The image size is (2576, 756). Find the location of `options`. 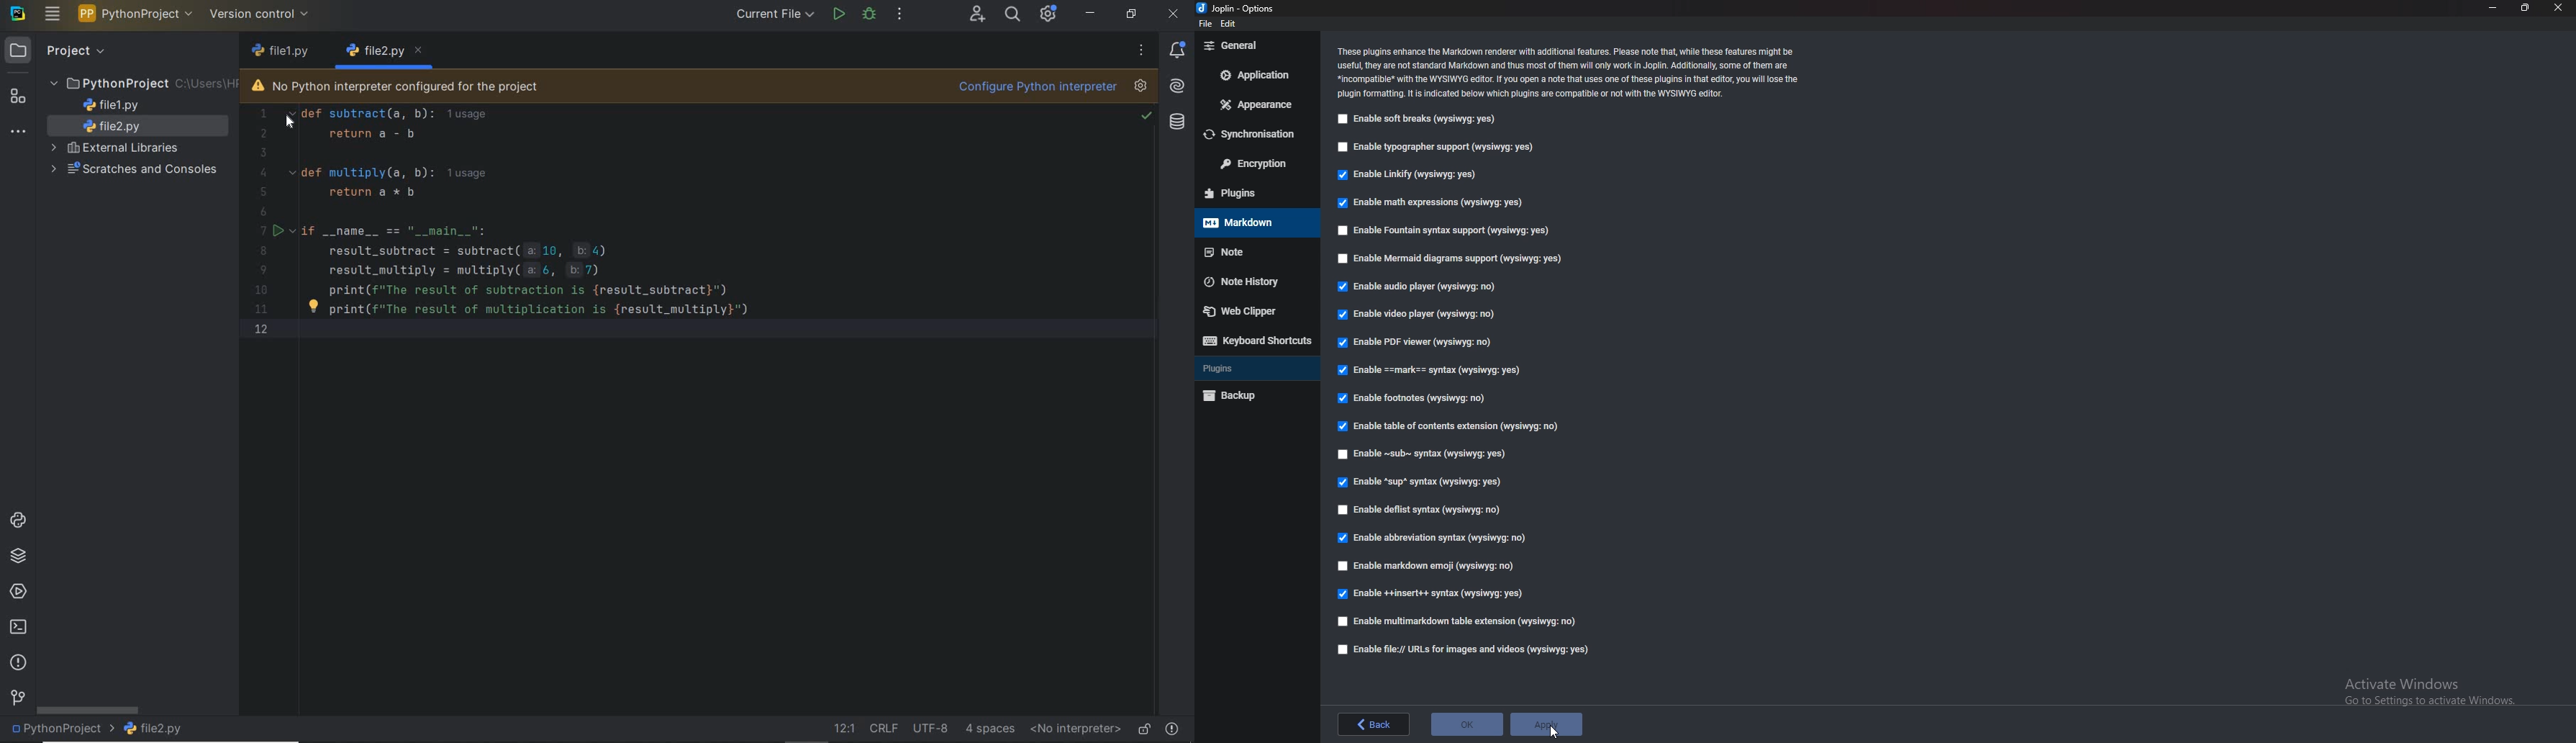

options is located at coordinates (1237, 6).